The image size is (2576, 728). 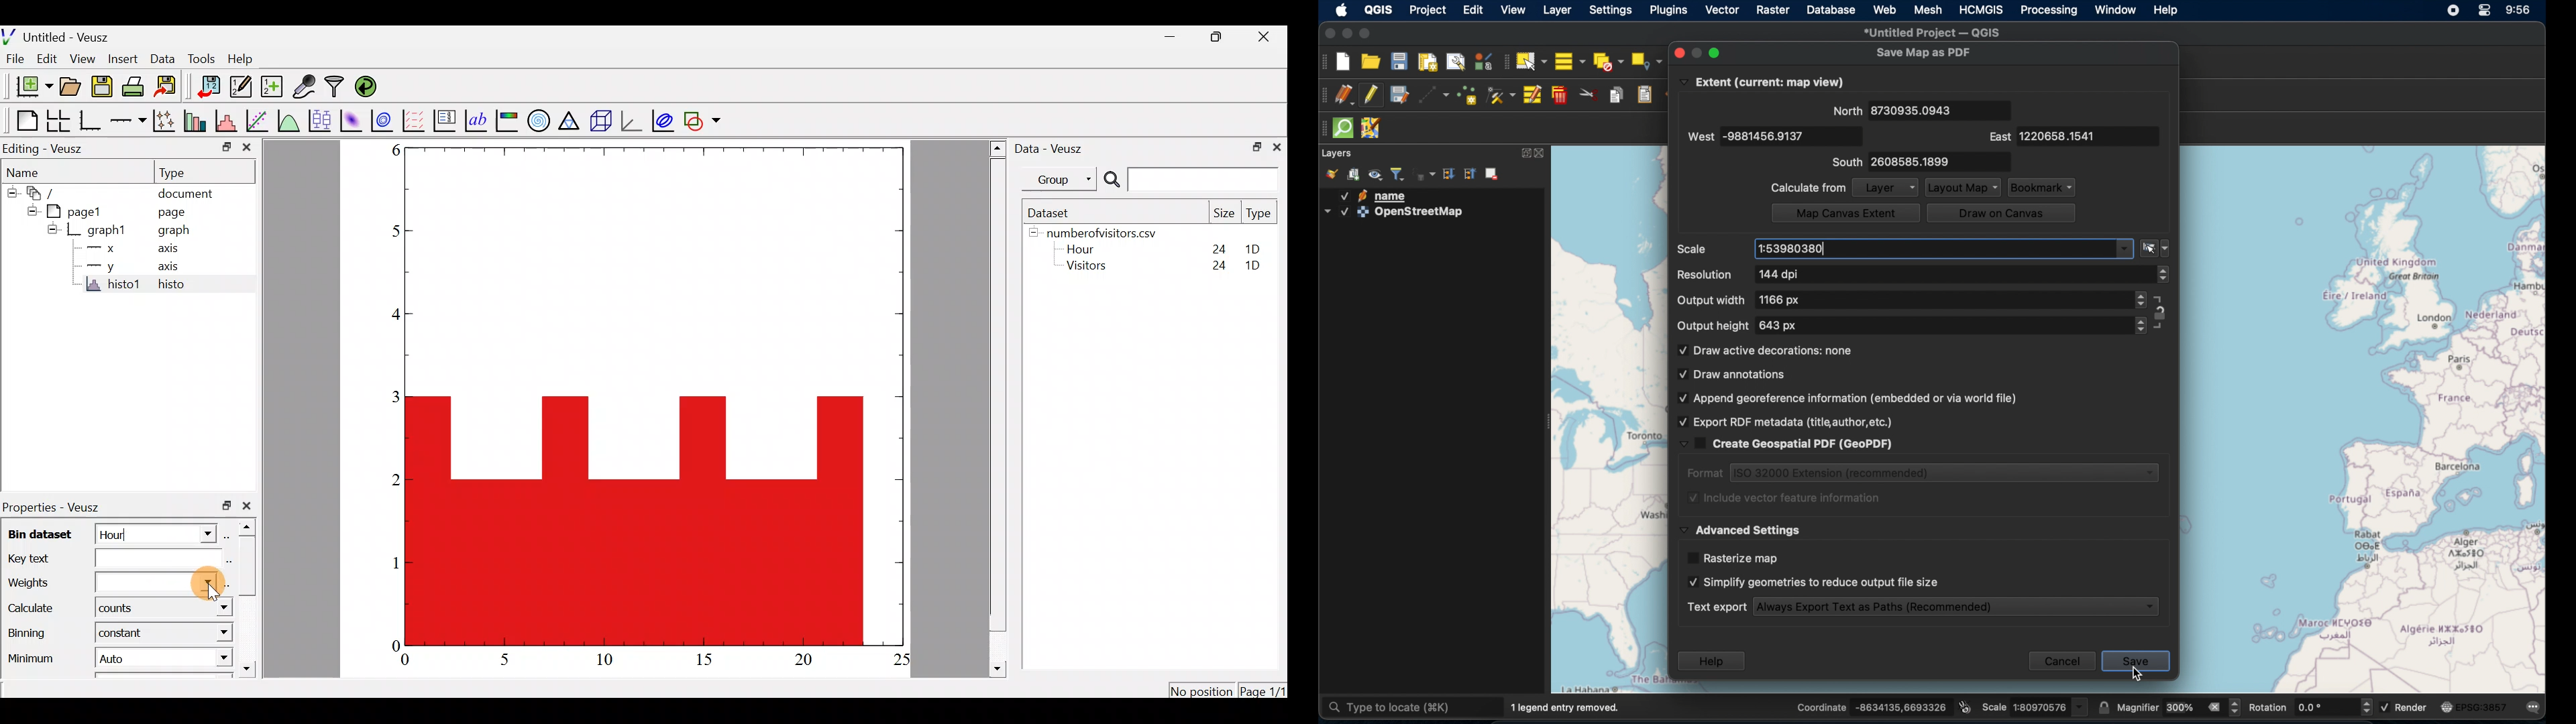 I want to click on processing, so click(x=2049, y=11).